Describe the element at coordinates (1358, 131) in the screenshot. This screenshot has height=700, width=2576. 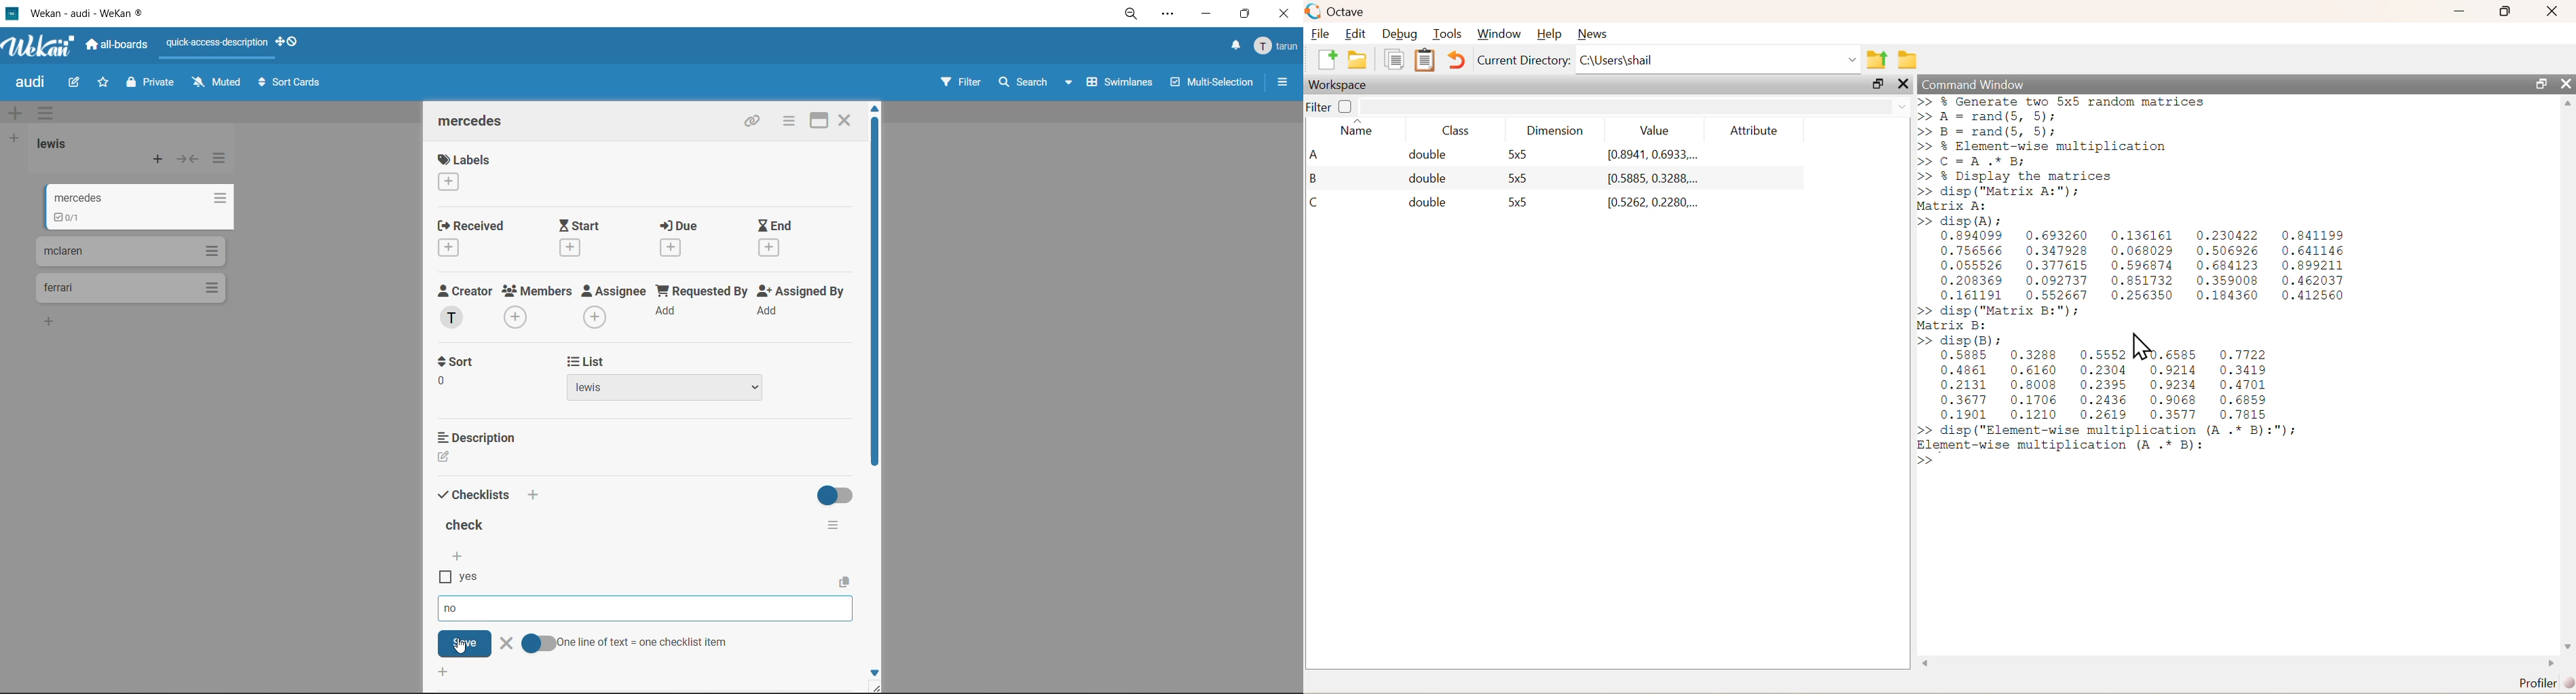
I see `Name` at that location.